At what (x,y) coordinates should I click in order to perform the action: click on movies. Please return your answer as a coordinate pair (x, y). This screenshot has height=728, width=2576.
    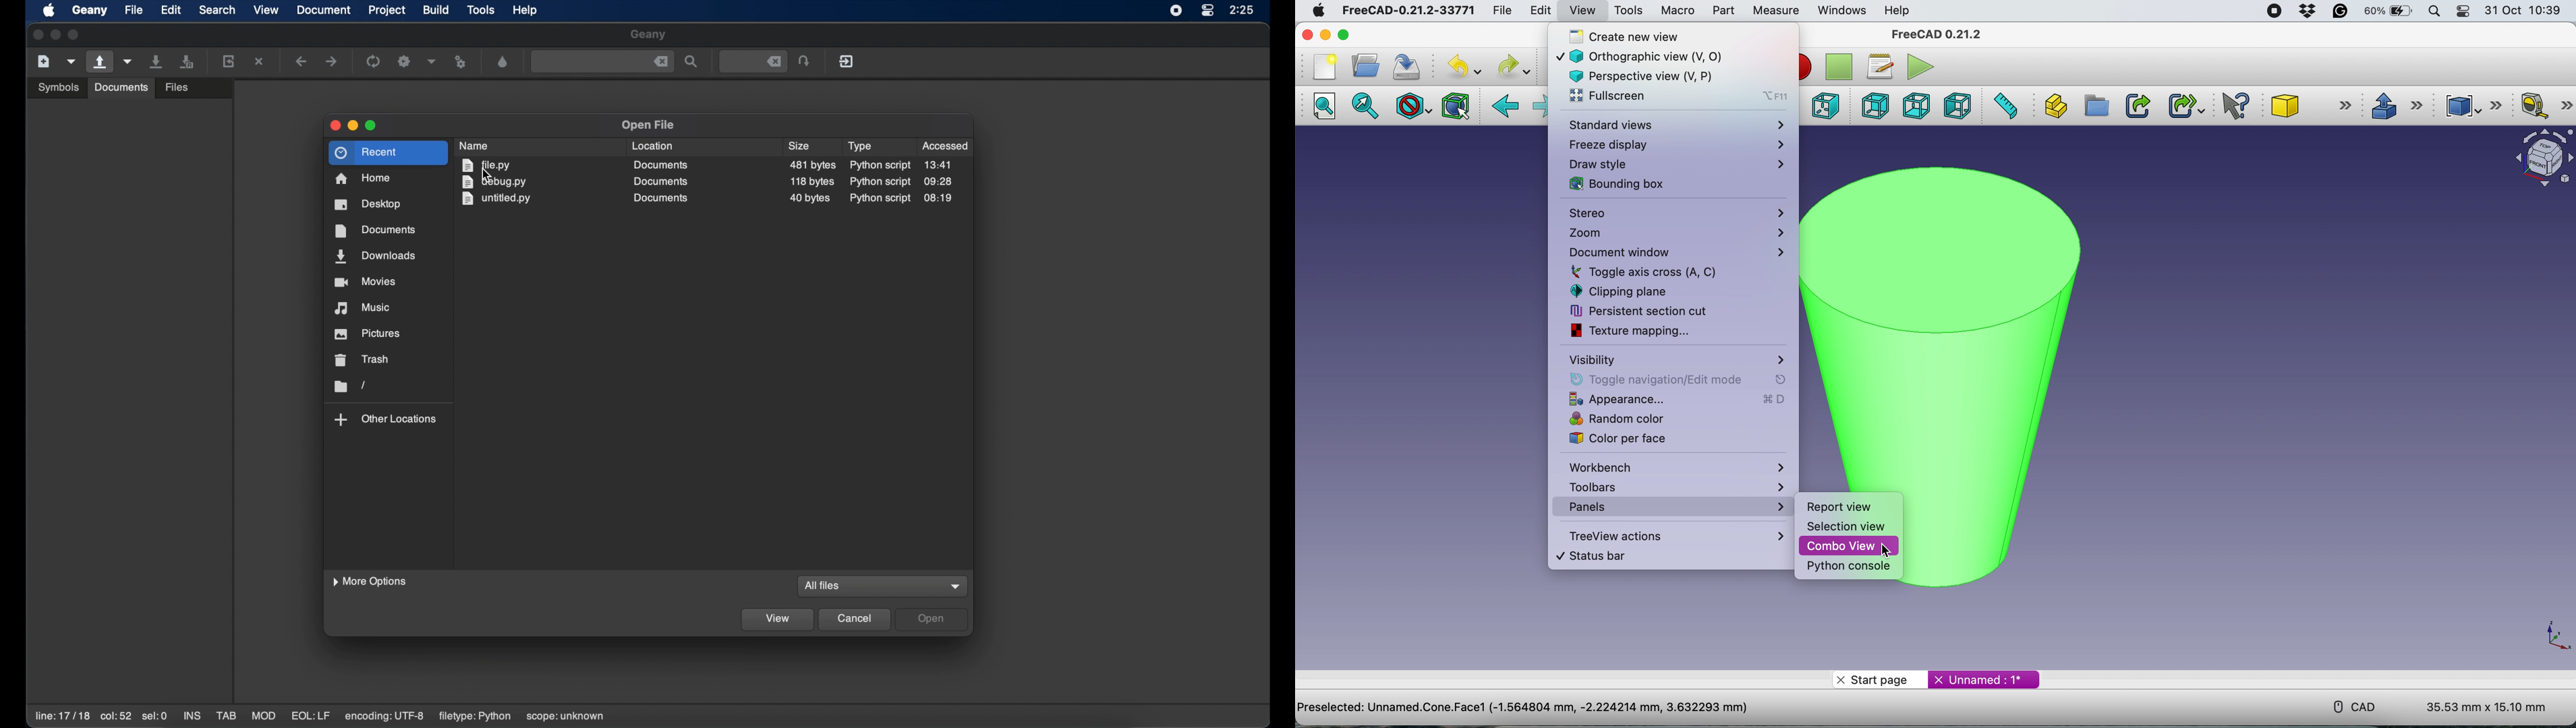
    Looking at the image, I should click on (366, 282).